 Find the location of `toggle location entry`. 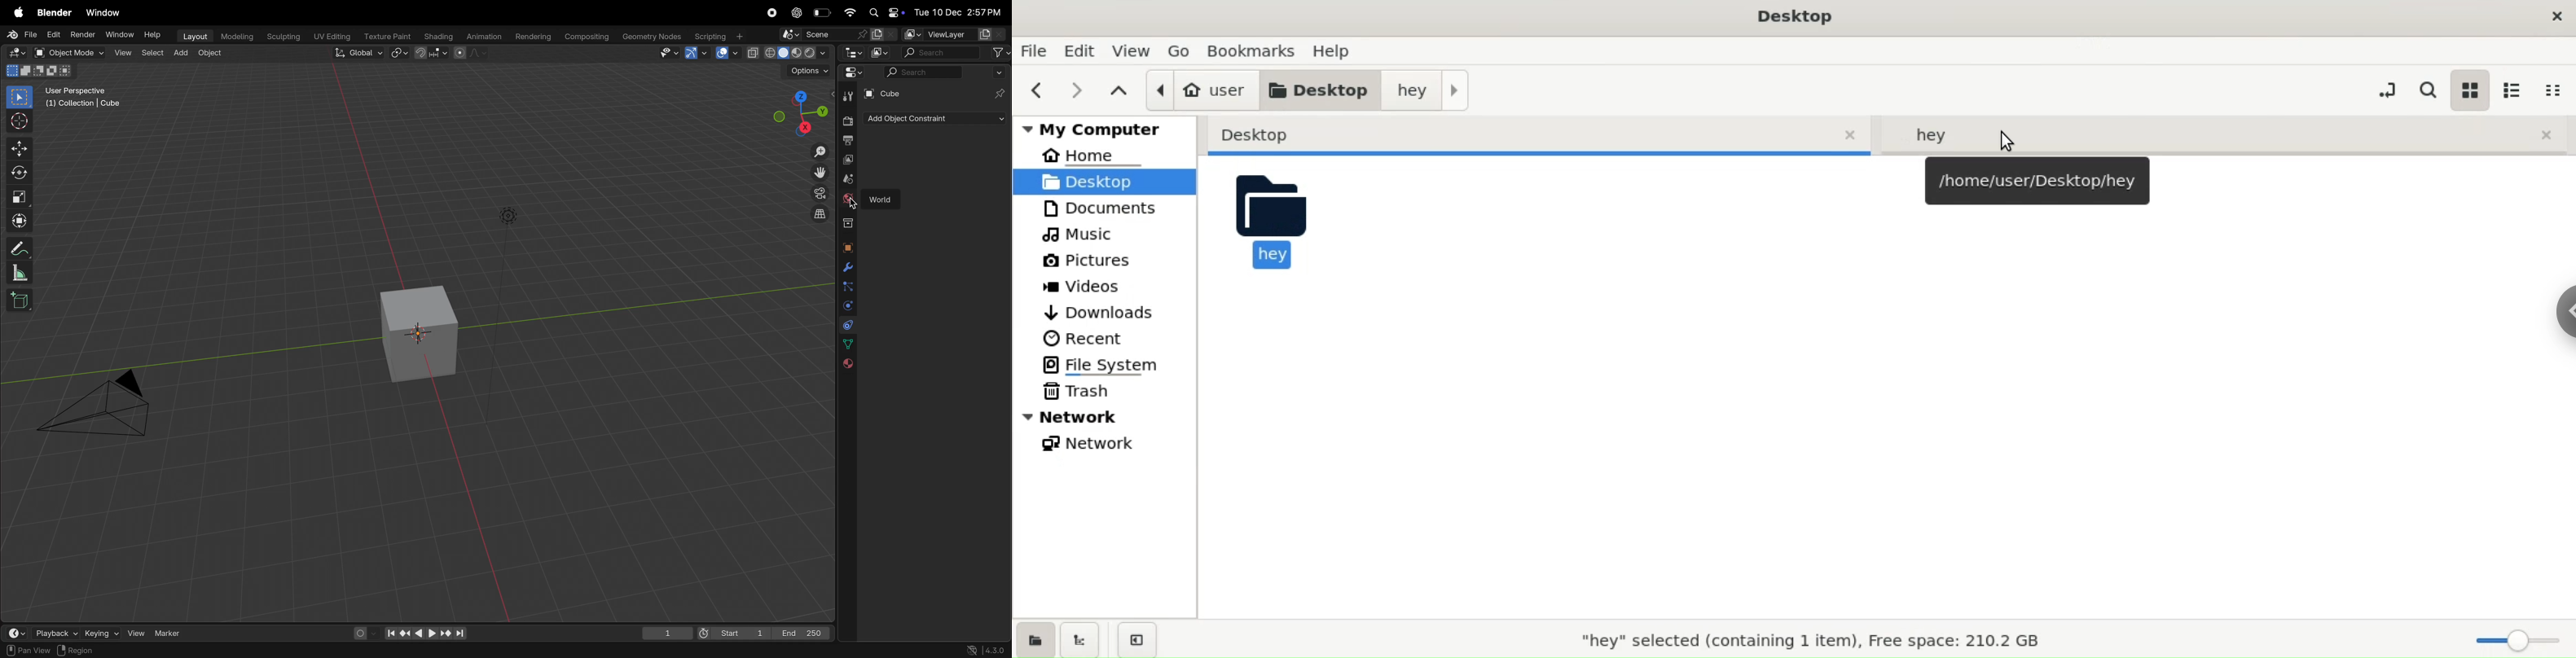

toggle location entry is located at coordinates (2384, 90).